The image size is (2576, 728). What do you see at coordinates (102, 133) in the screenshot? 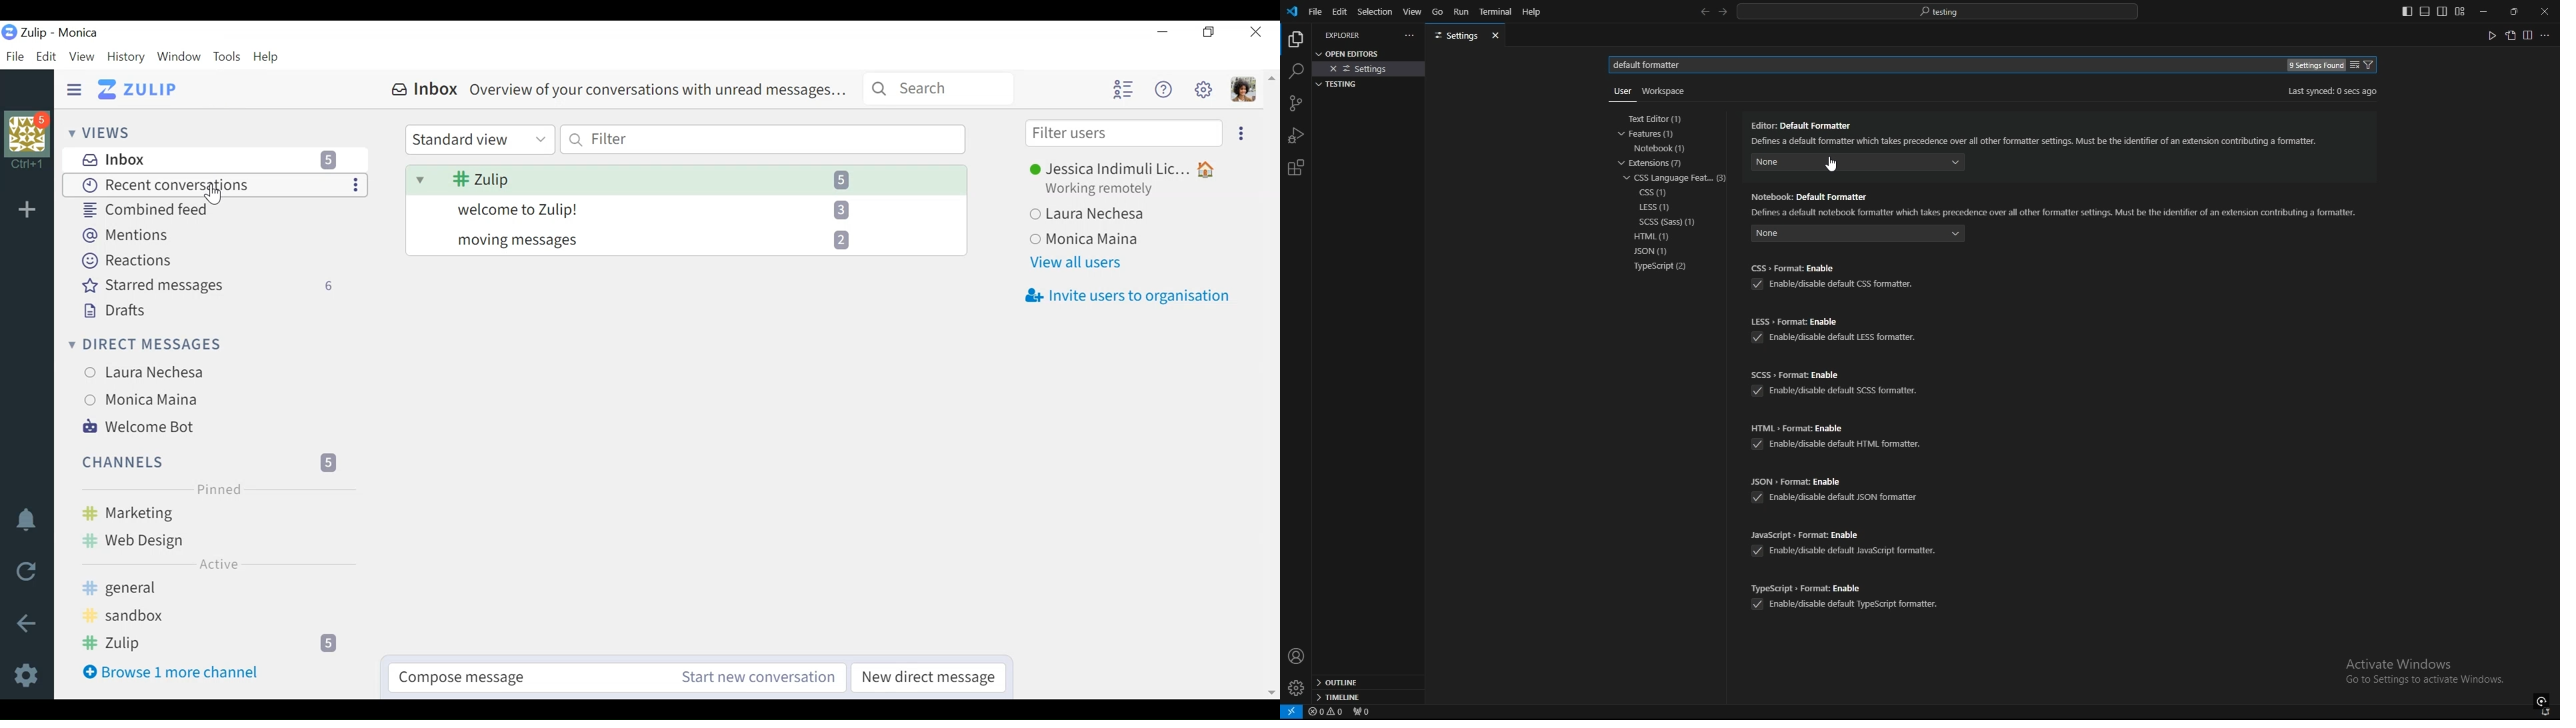
I see `Views` at bounding box center [102, 133].